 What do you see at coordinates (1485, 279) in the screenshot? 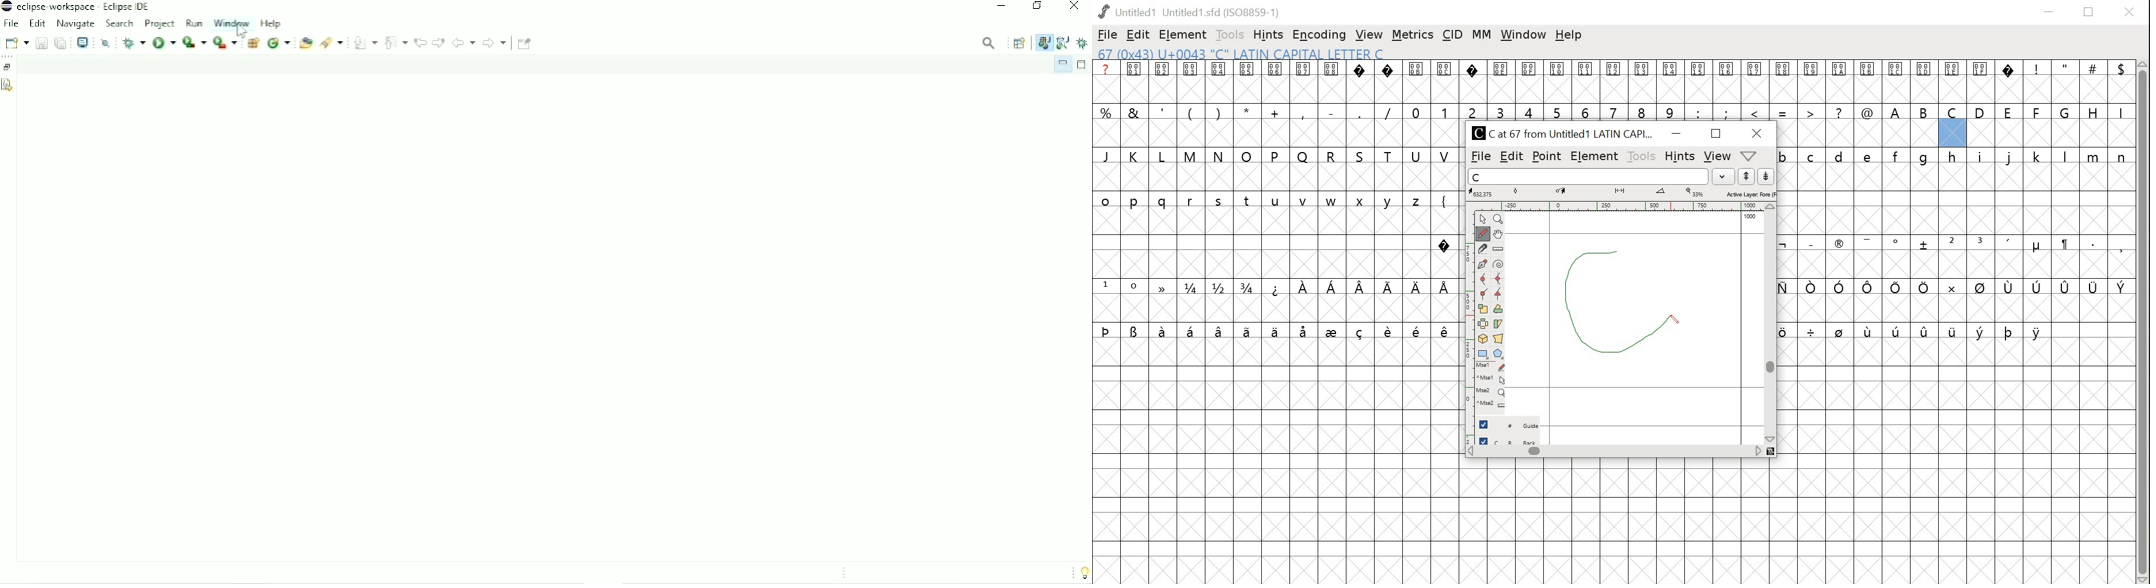
I see `curve` at bounding box center [1485, 279].